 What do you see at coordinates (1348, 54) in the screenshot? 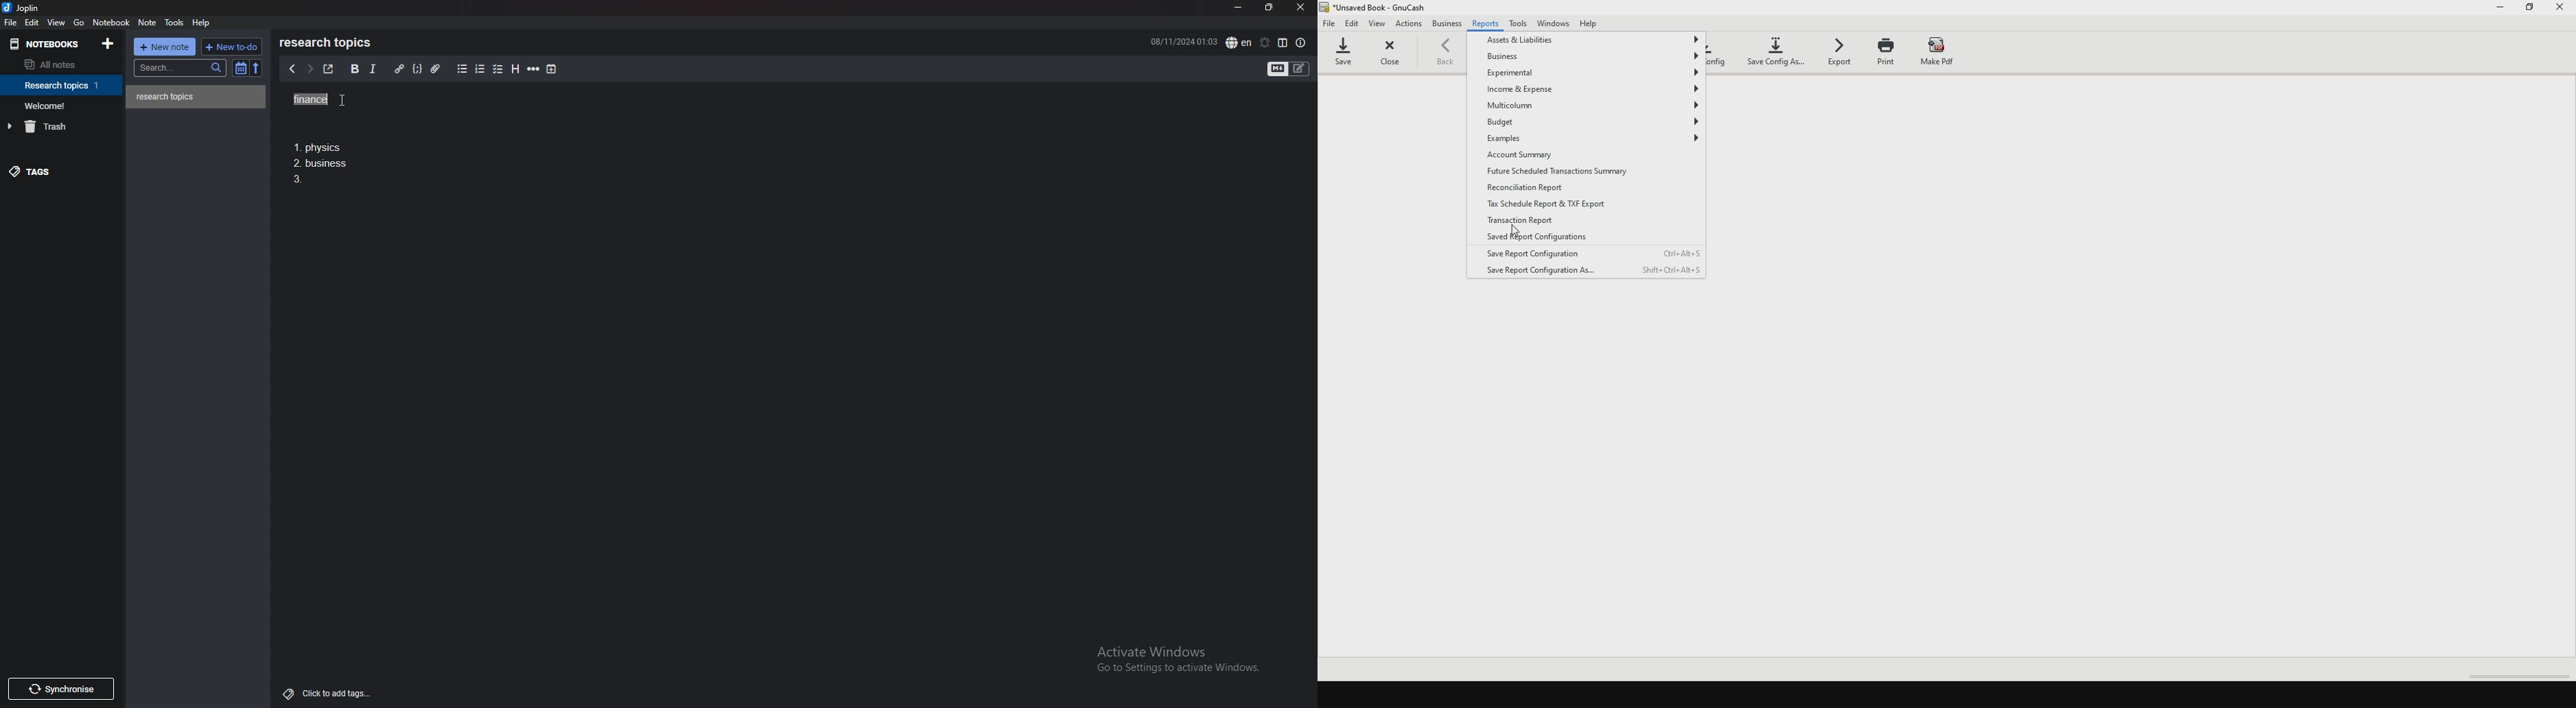
I see `save` at bounding box center [1348, 54].